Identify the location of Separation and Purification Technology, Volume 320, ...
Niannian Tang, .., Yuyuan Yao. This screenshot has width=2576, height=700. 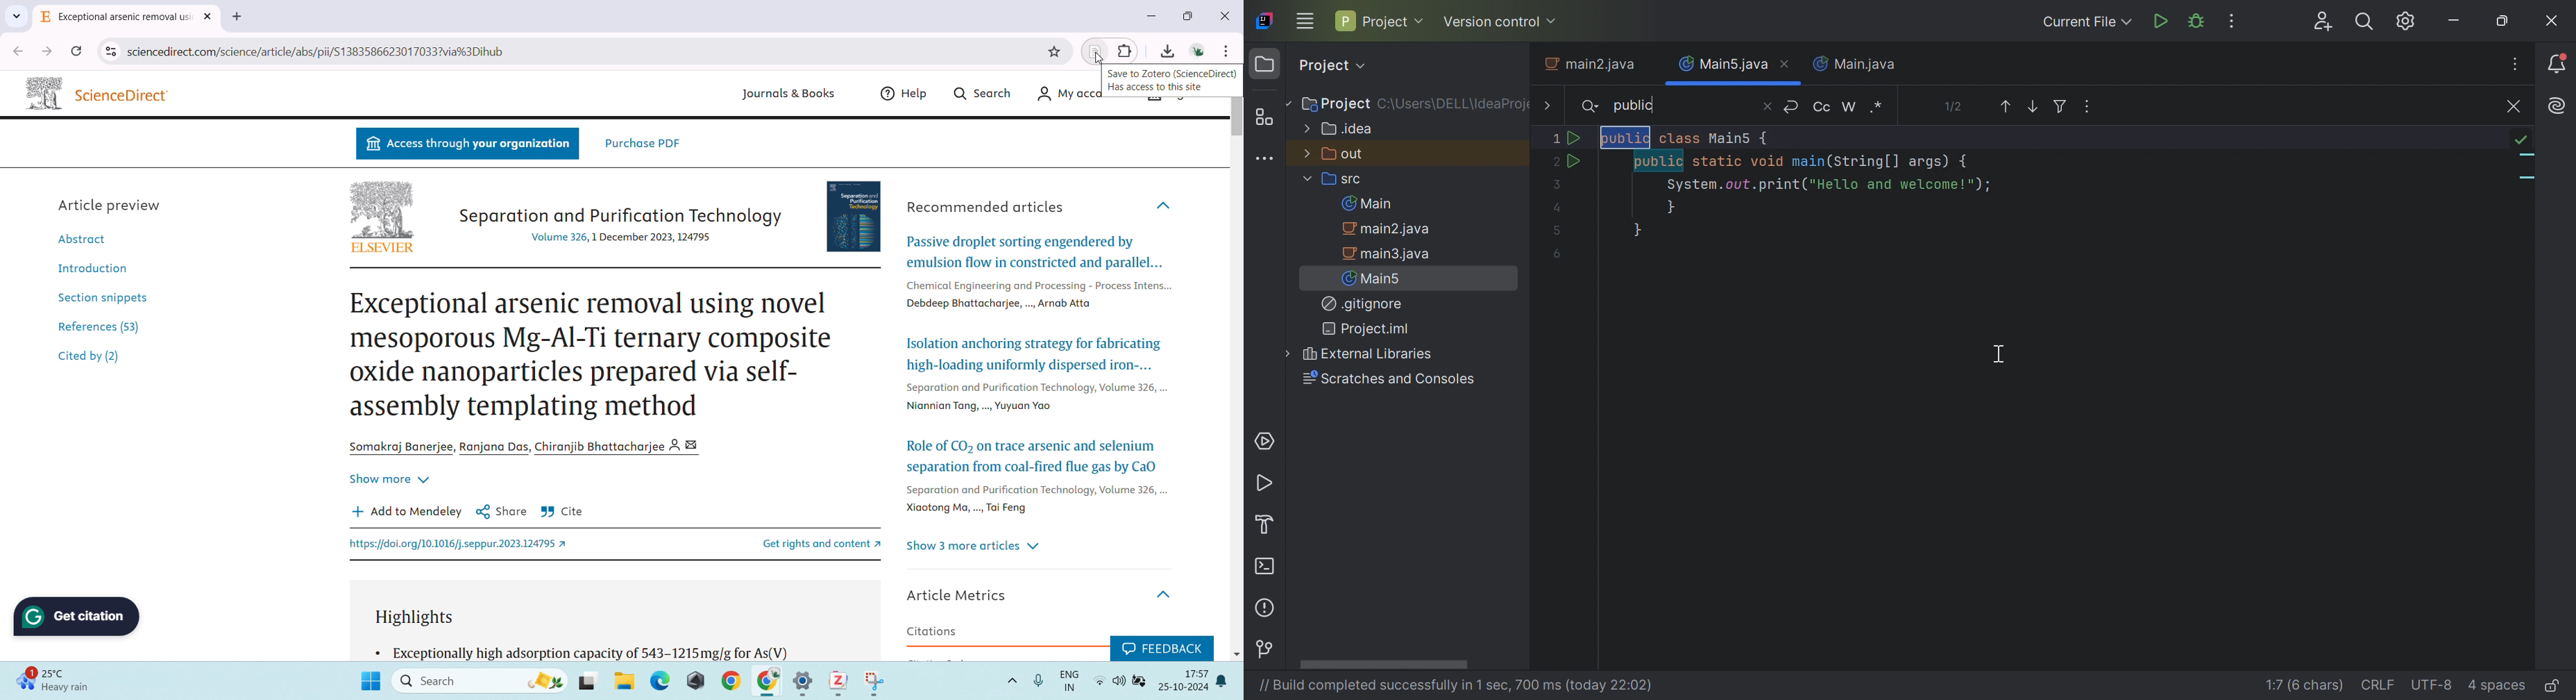
(1037, 399).